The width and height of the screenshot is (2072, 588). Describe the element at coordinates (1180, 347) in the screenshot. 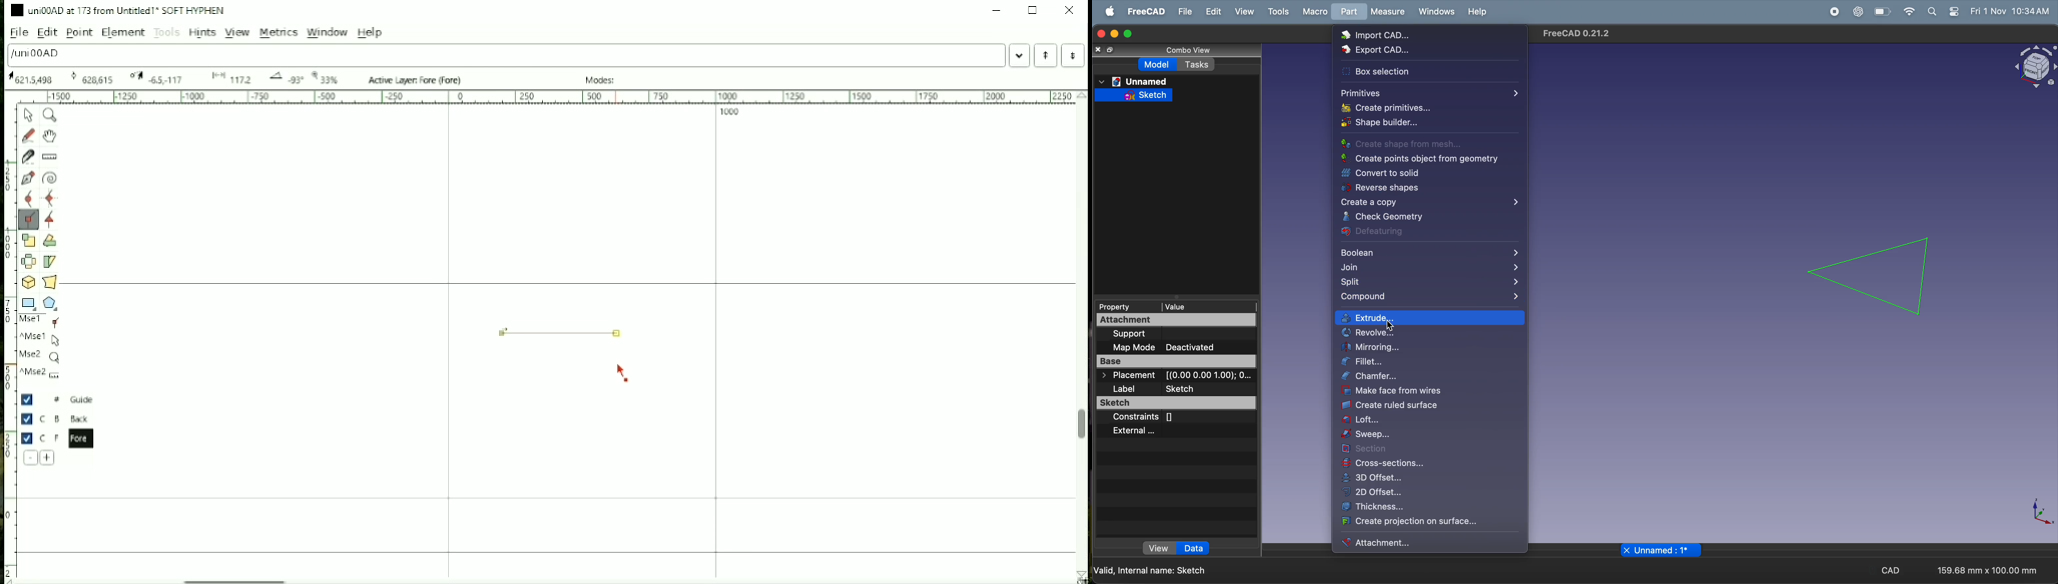

I see `map mode deactivated` at that location.